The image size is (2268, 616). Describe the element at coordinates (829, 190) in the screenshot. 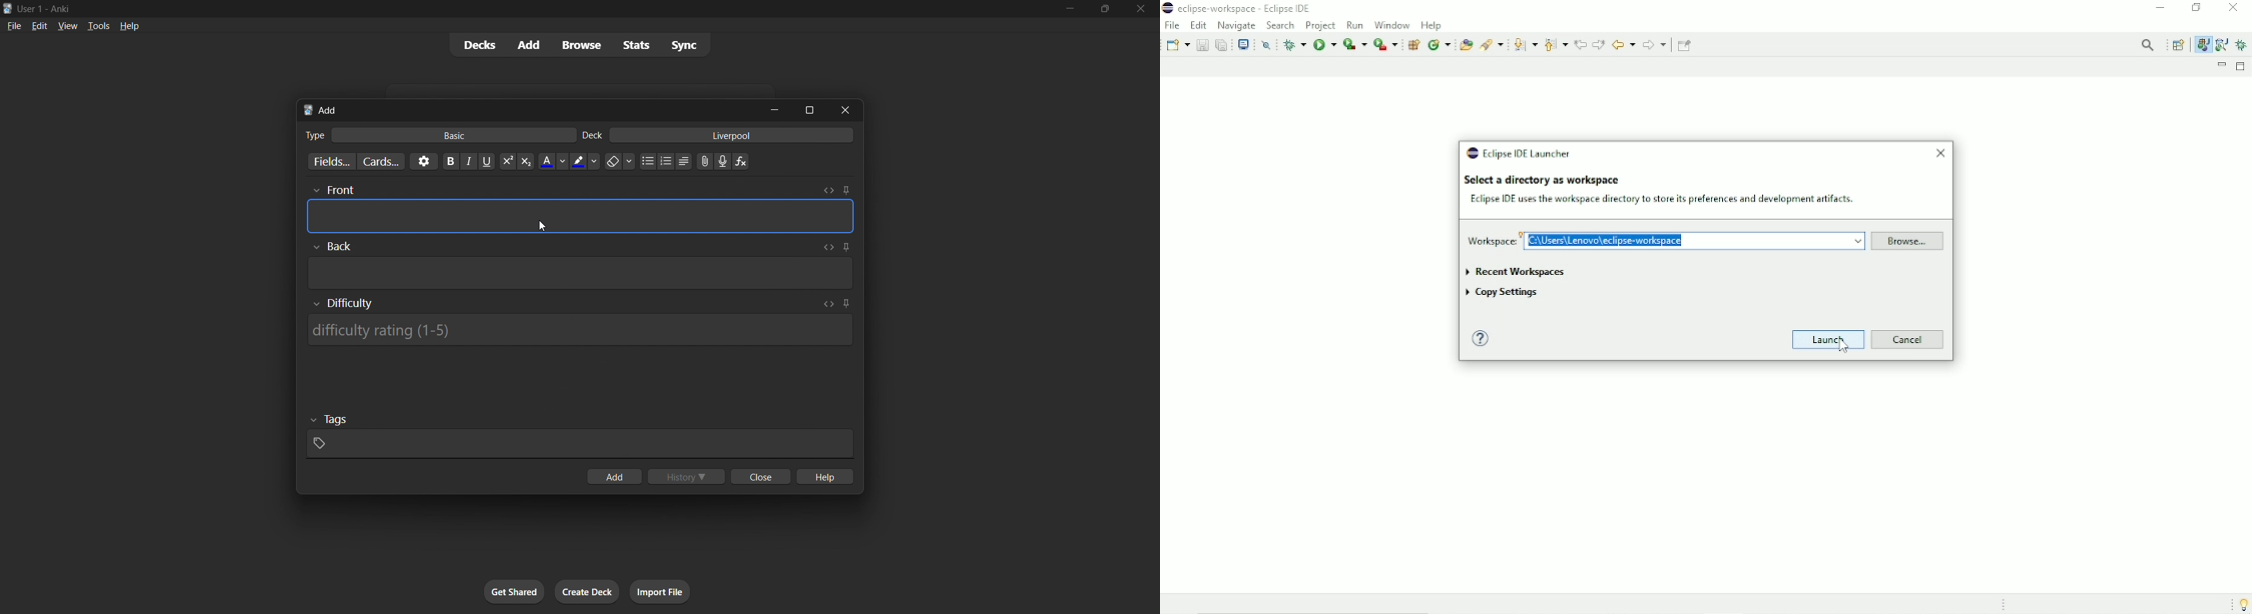

I see `Toggle HTML editor` at that location.